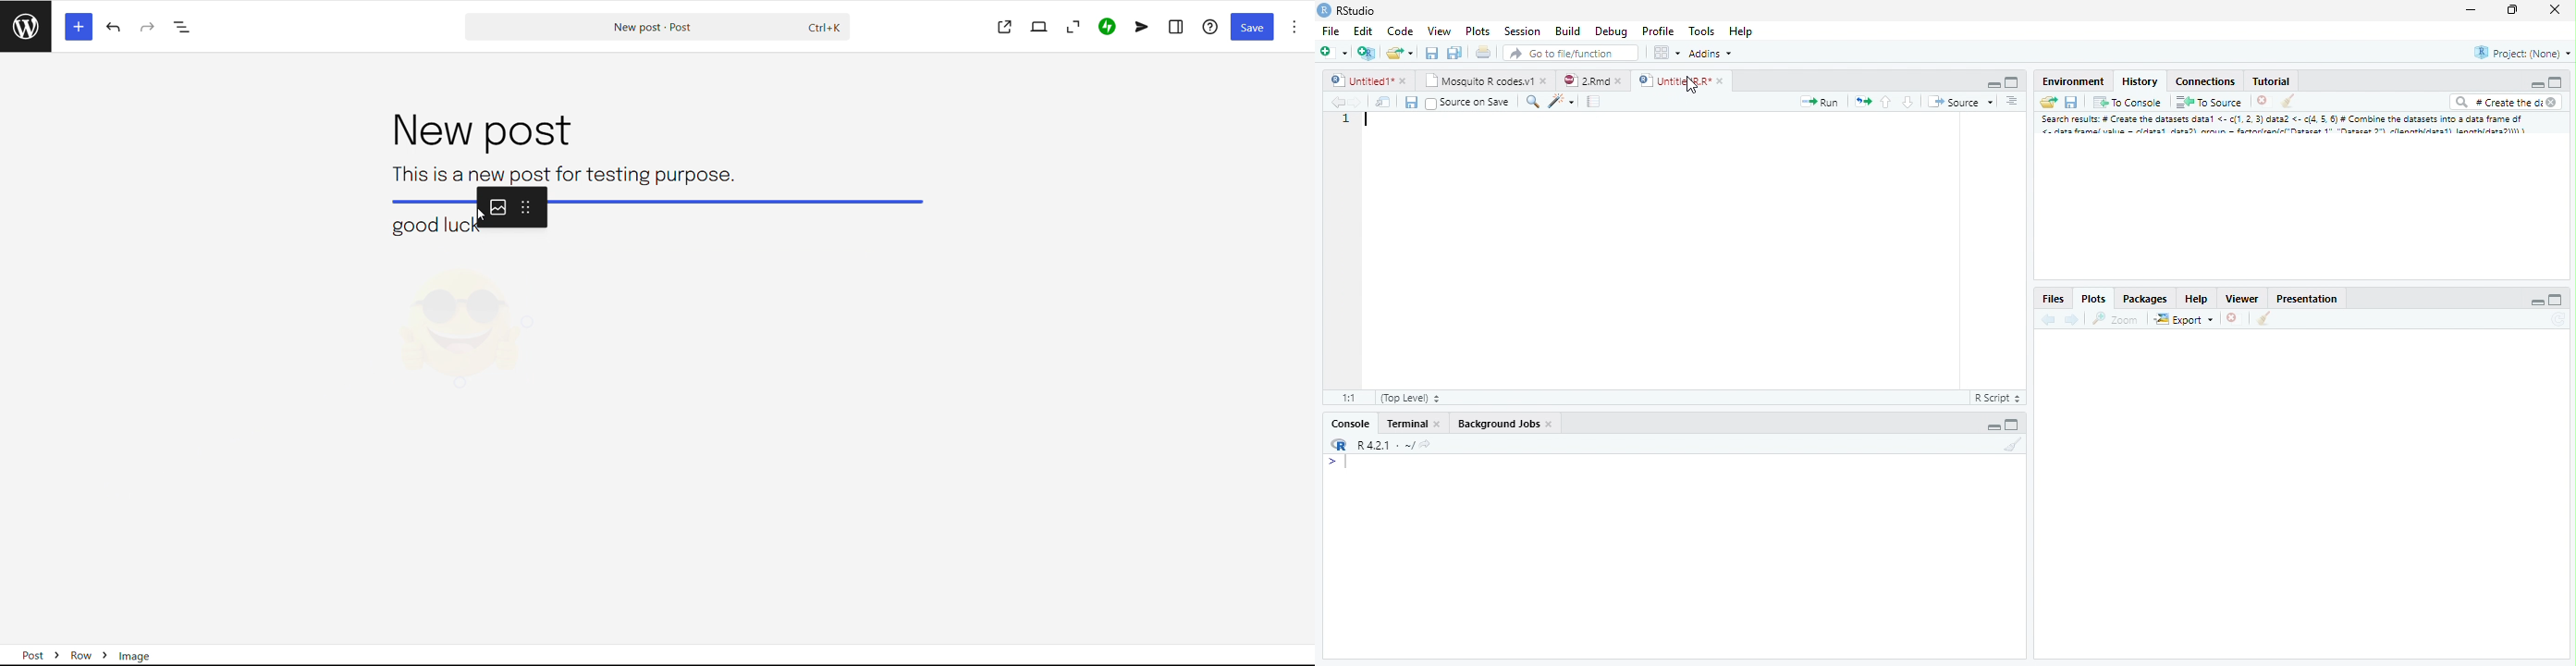 Image resolution: width=2576 pixels, height=672 pixels. I want to click on Run, so click(1820, 102).